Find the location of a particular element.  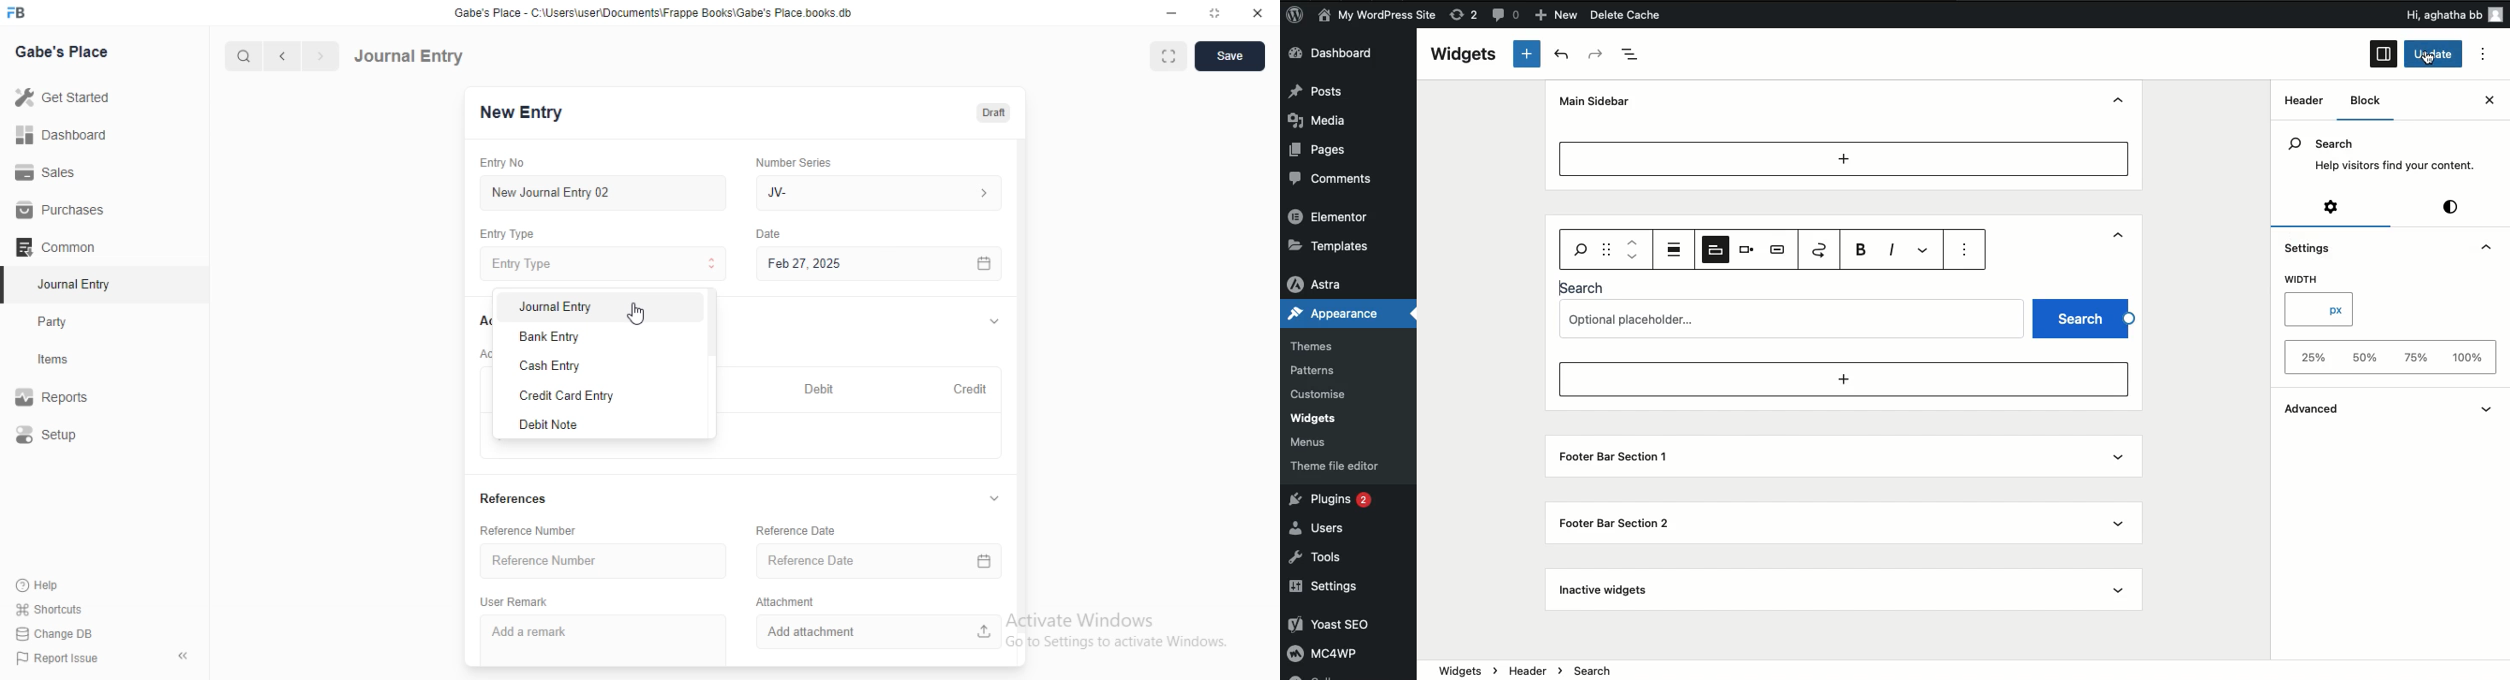

Previous is located at coordinates (283, 57).